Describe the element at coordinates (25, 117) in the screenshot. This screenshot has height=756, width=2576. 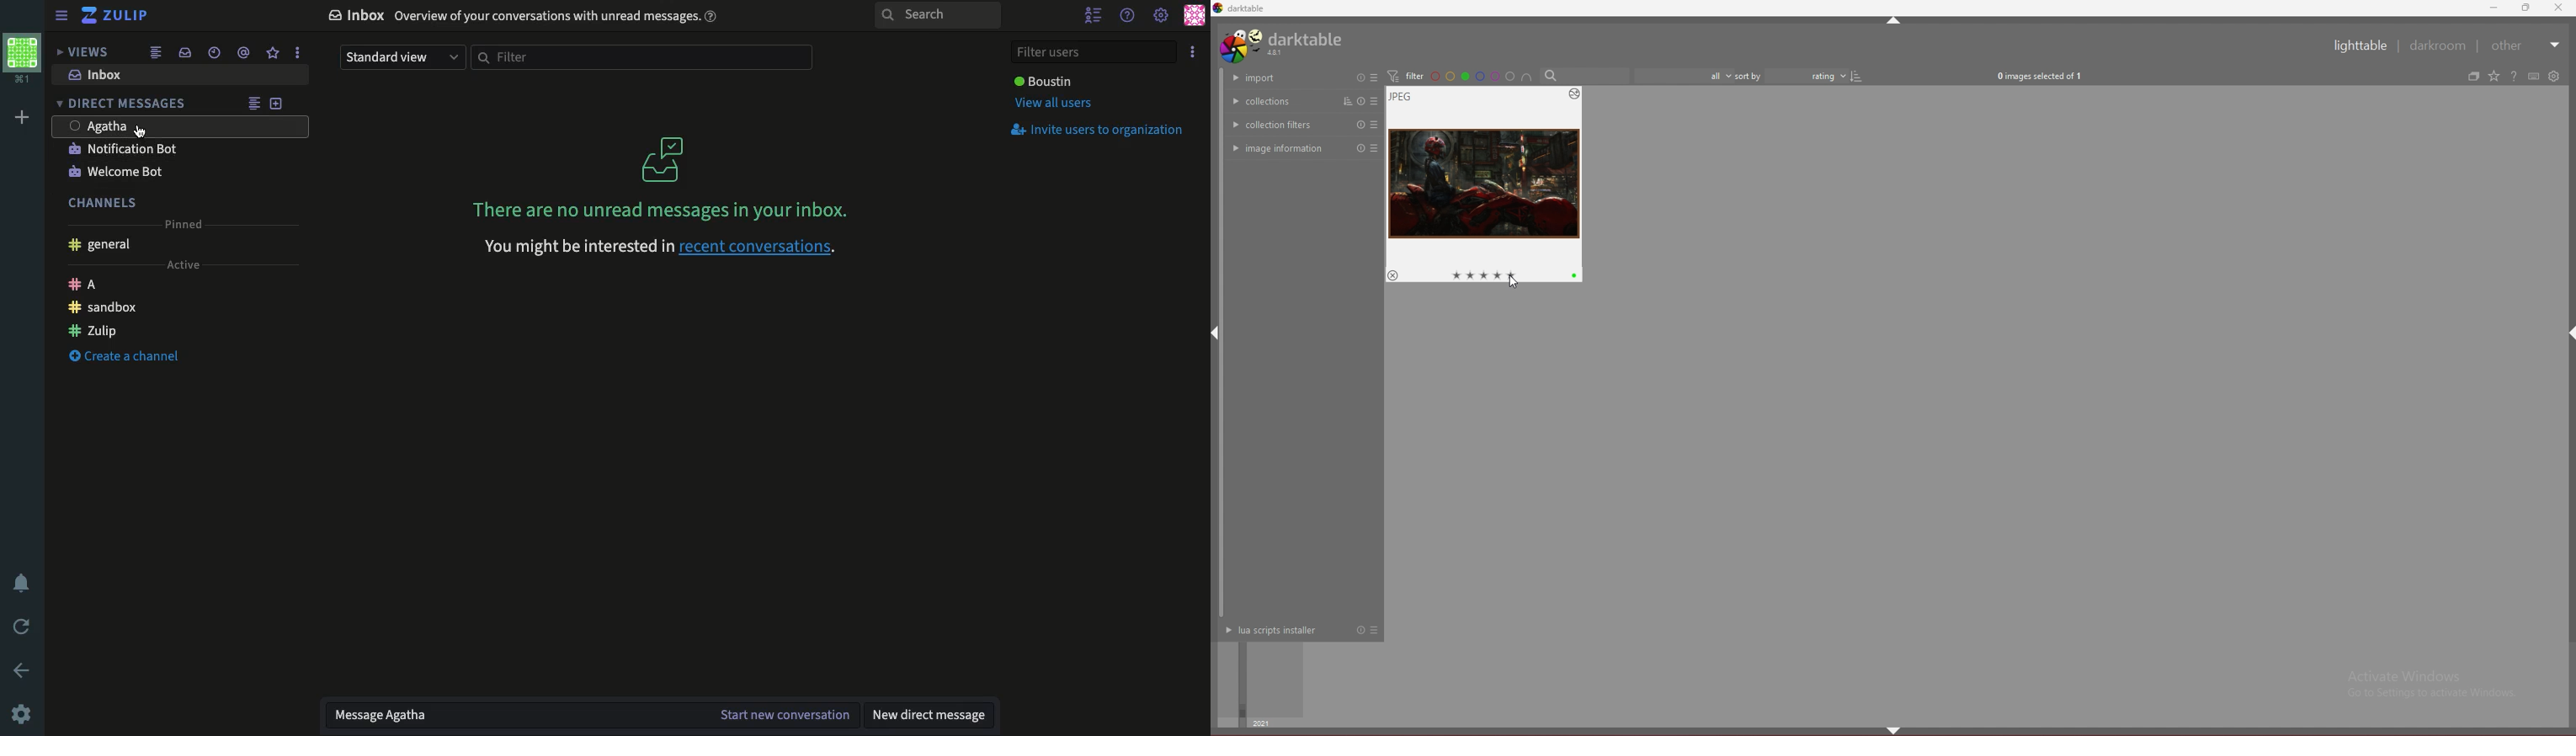
I see `Add` at that location.